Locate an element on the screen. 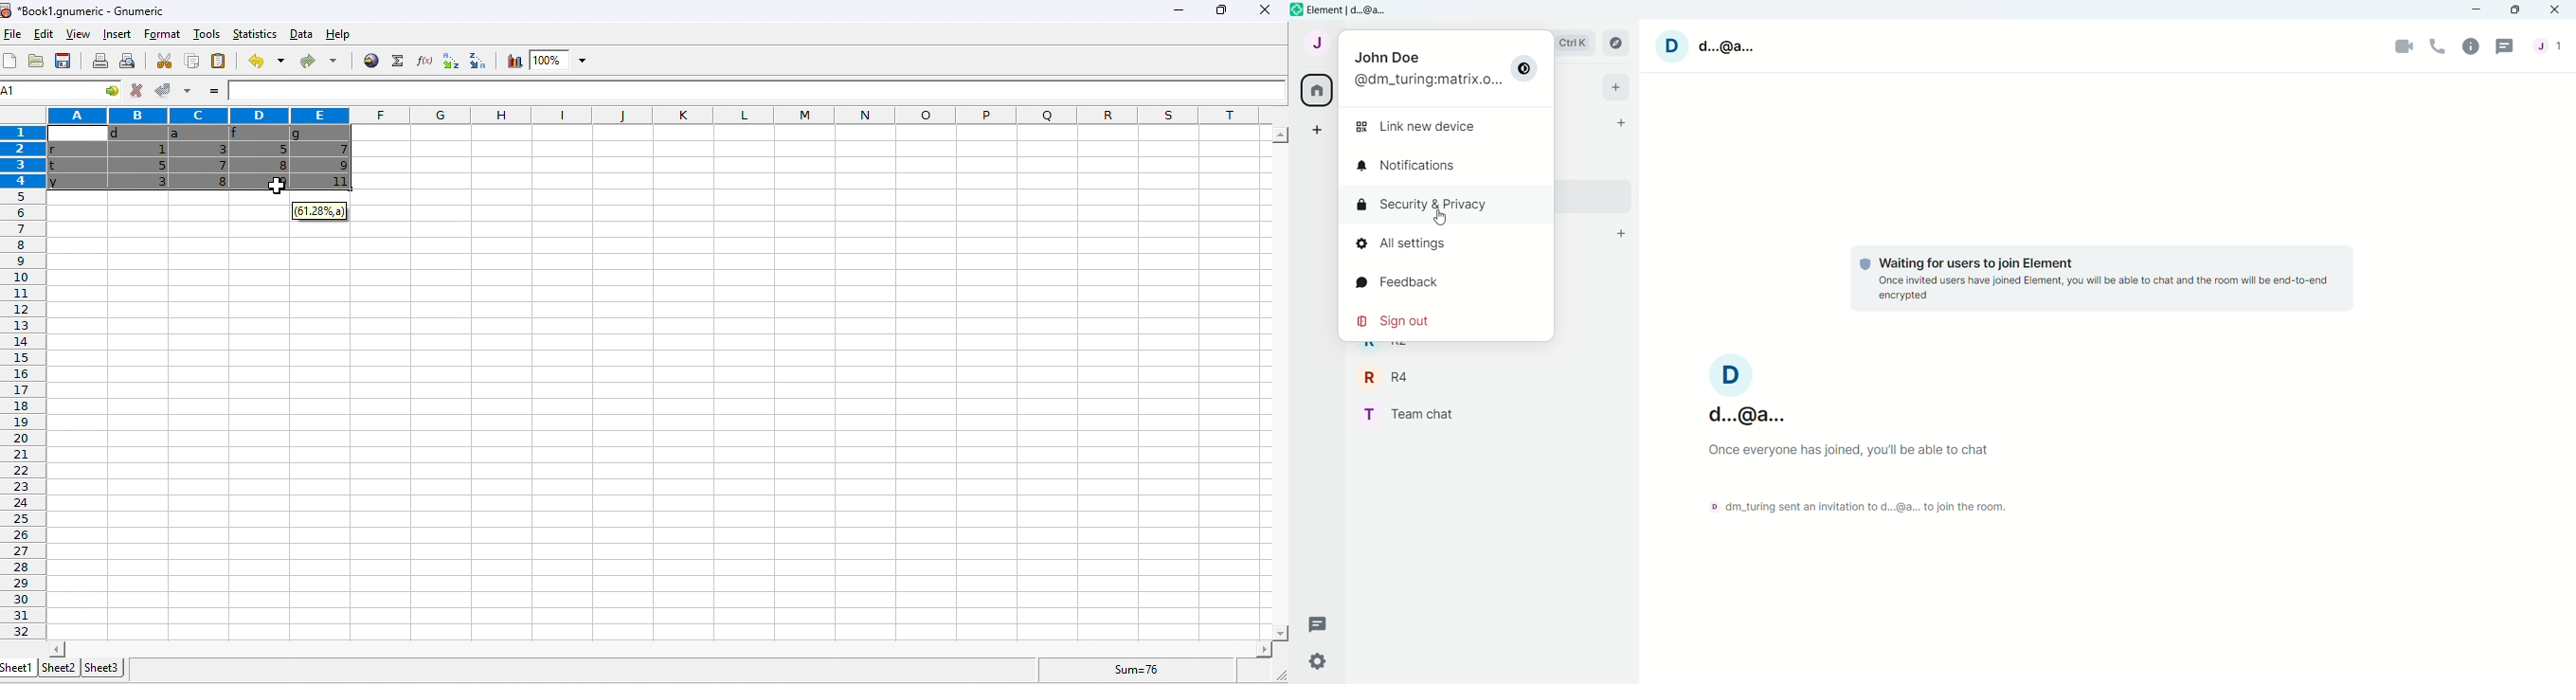 This screenshot has width=2576, height=700. Add room is located at coordinates (1622, 233).